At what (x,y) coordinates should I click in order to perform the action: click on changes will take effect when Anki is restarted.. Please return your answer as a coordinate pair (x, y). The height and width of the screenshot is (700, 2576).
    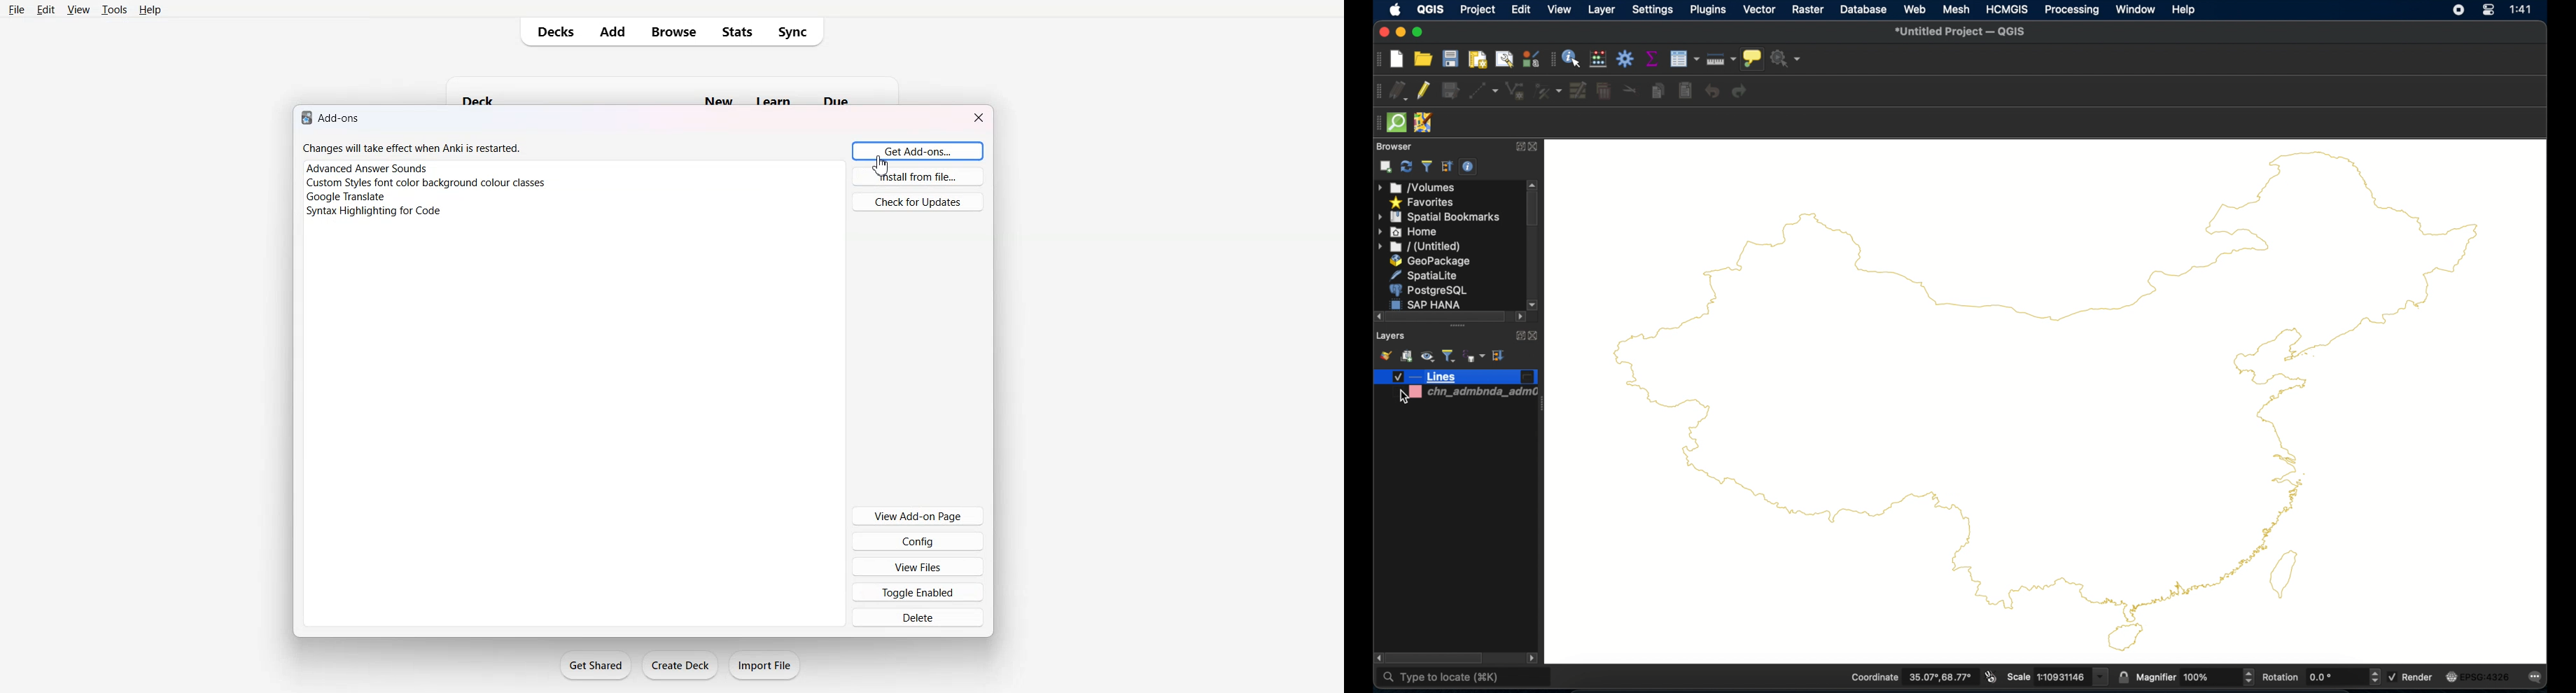
    Looking at the image, I should click on (412, 148).